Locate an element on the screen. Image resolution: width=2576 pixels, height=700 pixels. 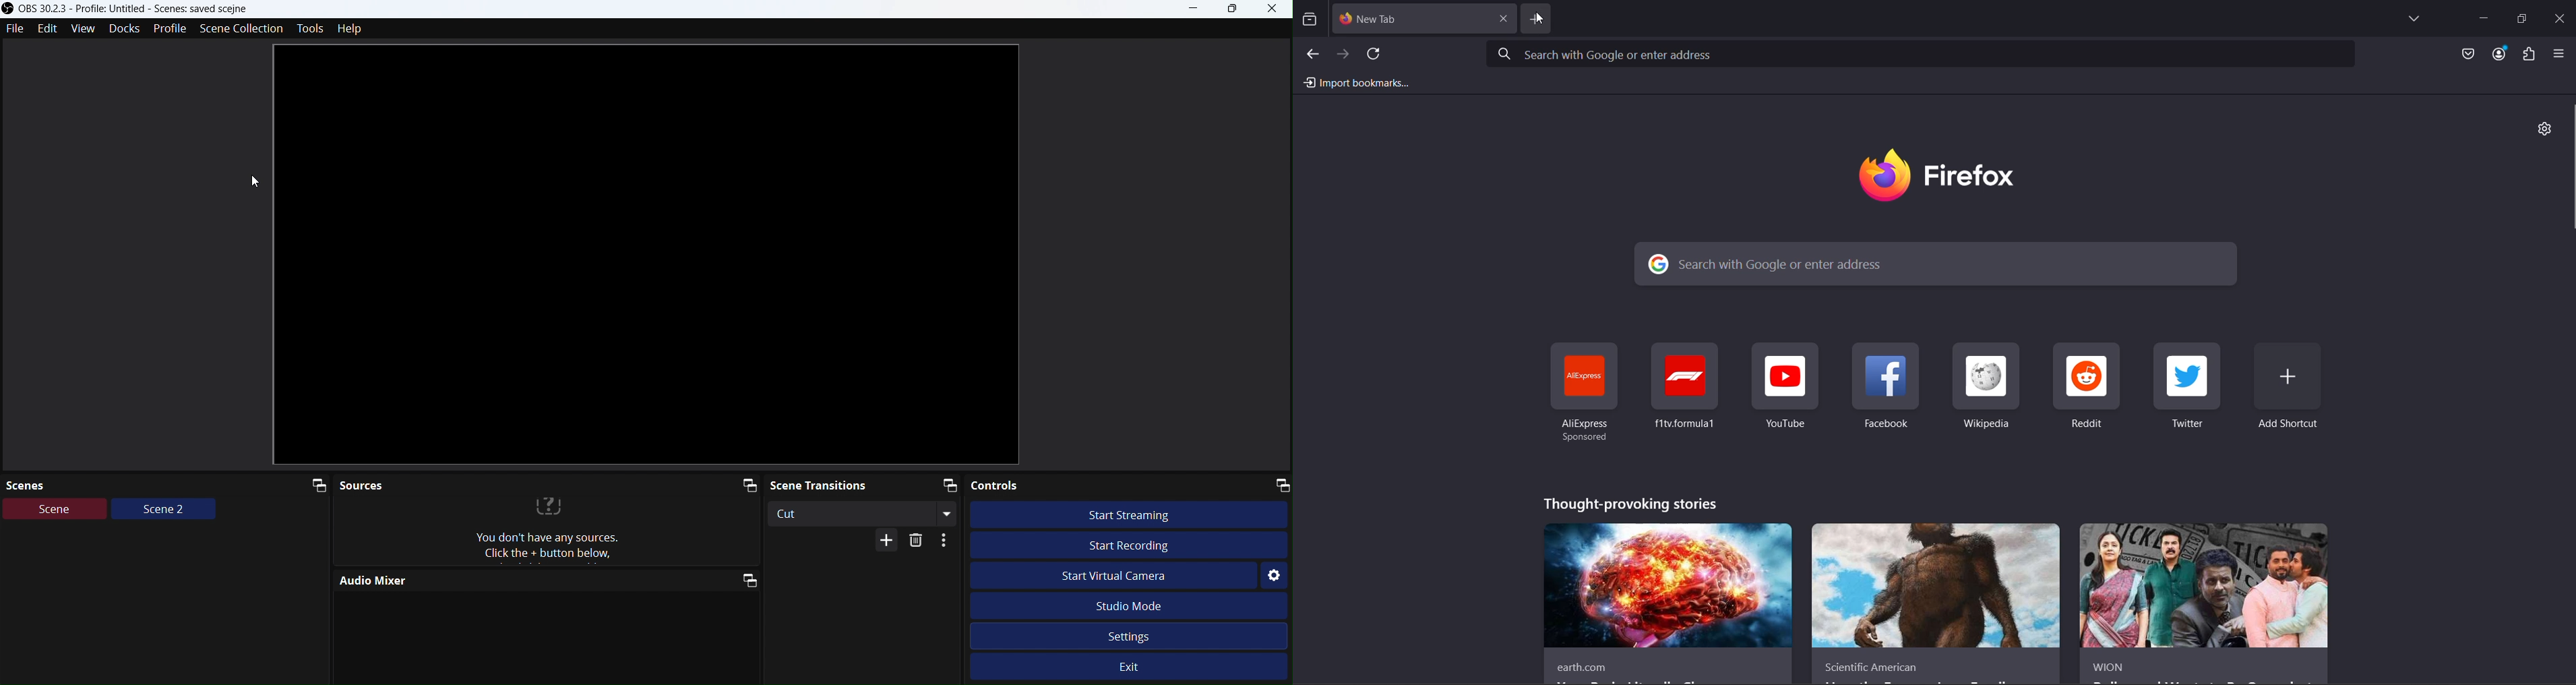
search   bar is located at coordinates (1923, 55).